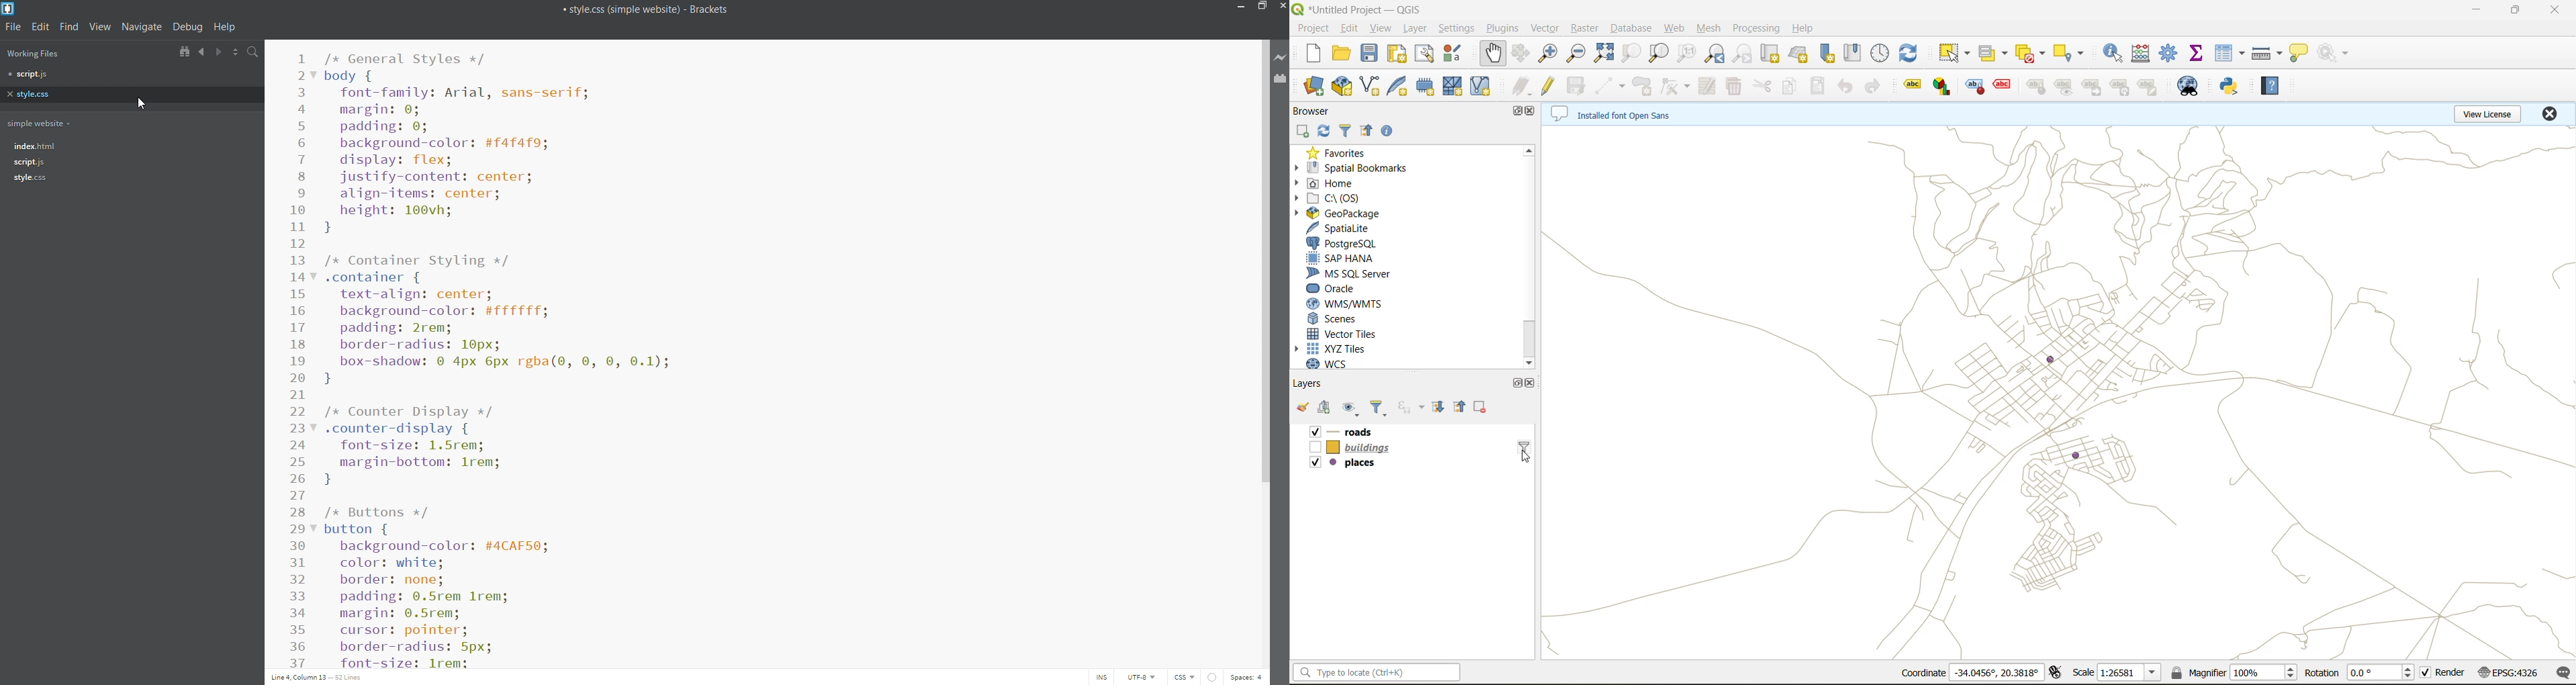 The height and width of the screenshot is (700, 2576). I want to click on edits, so click(1522, 86).